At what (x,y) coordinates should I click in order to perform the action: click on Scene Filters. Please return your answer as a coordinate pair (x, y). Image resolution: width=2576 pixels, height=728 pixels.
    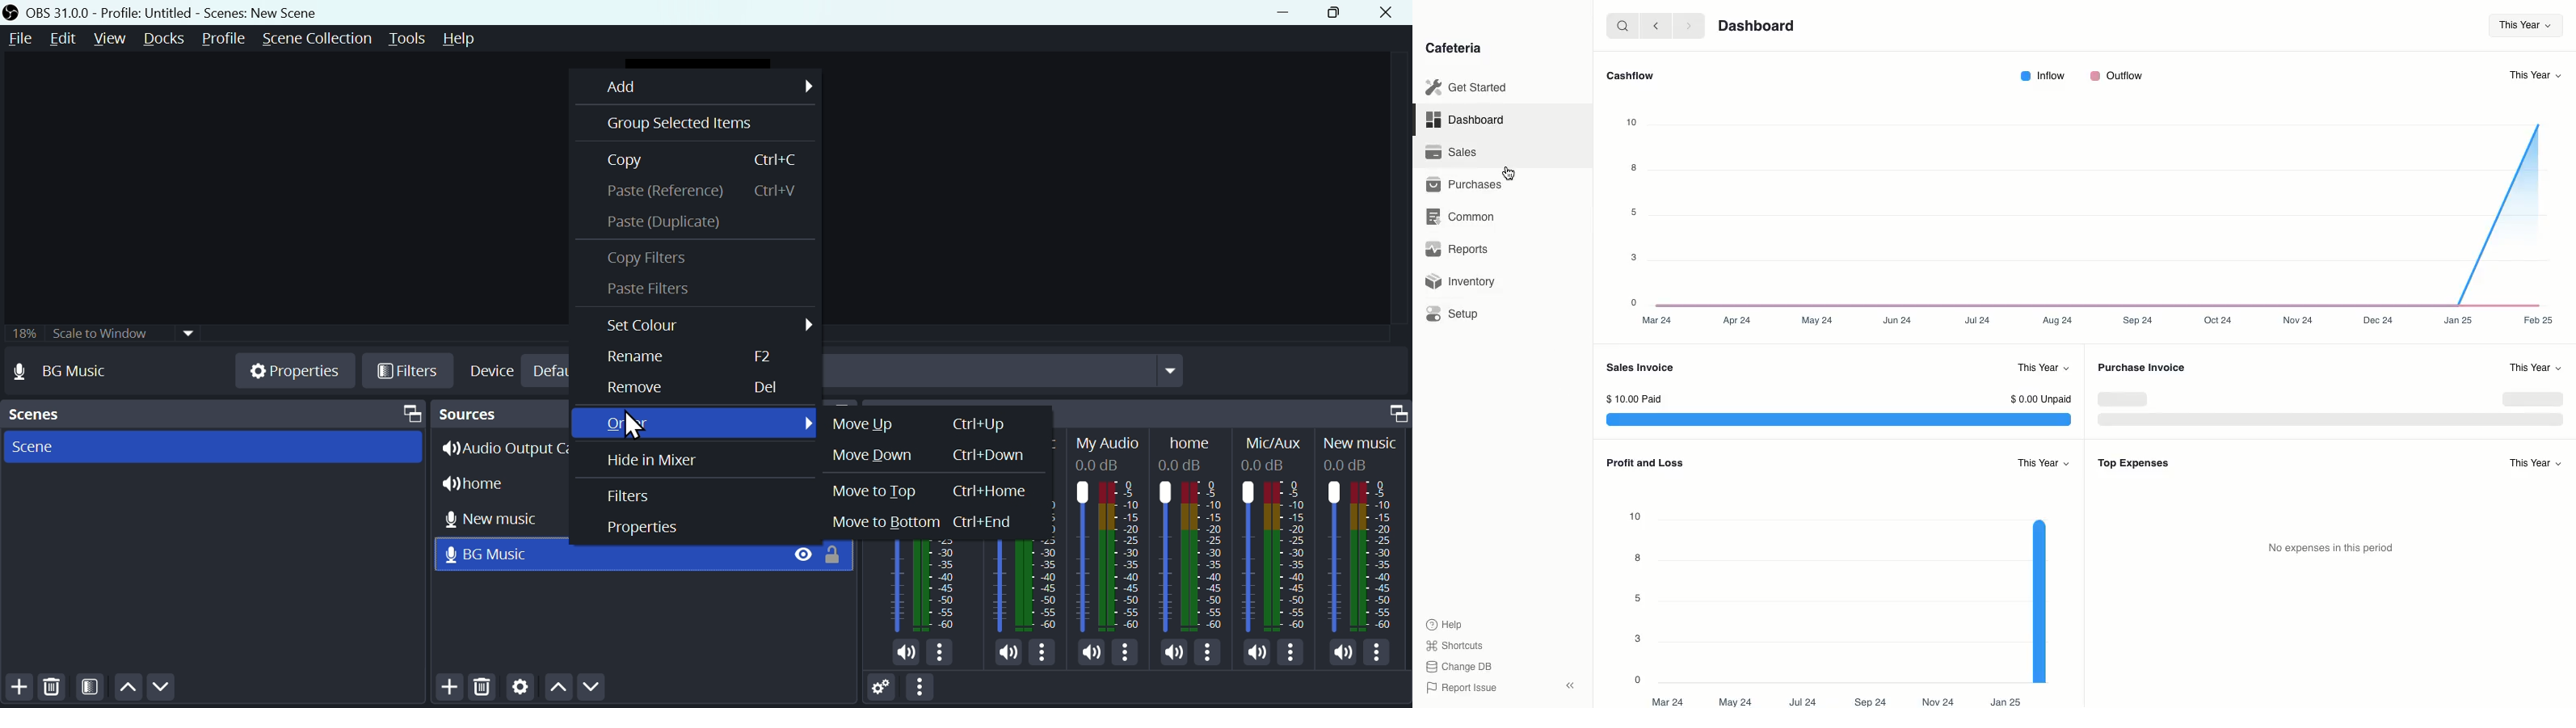
    Looking at the image, I should click on (95, 688).